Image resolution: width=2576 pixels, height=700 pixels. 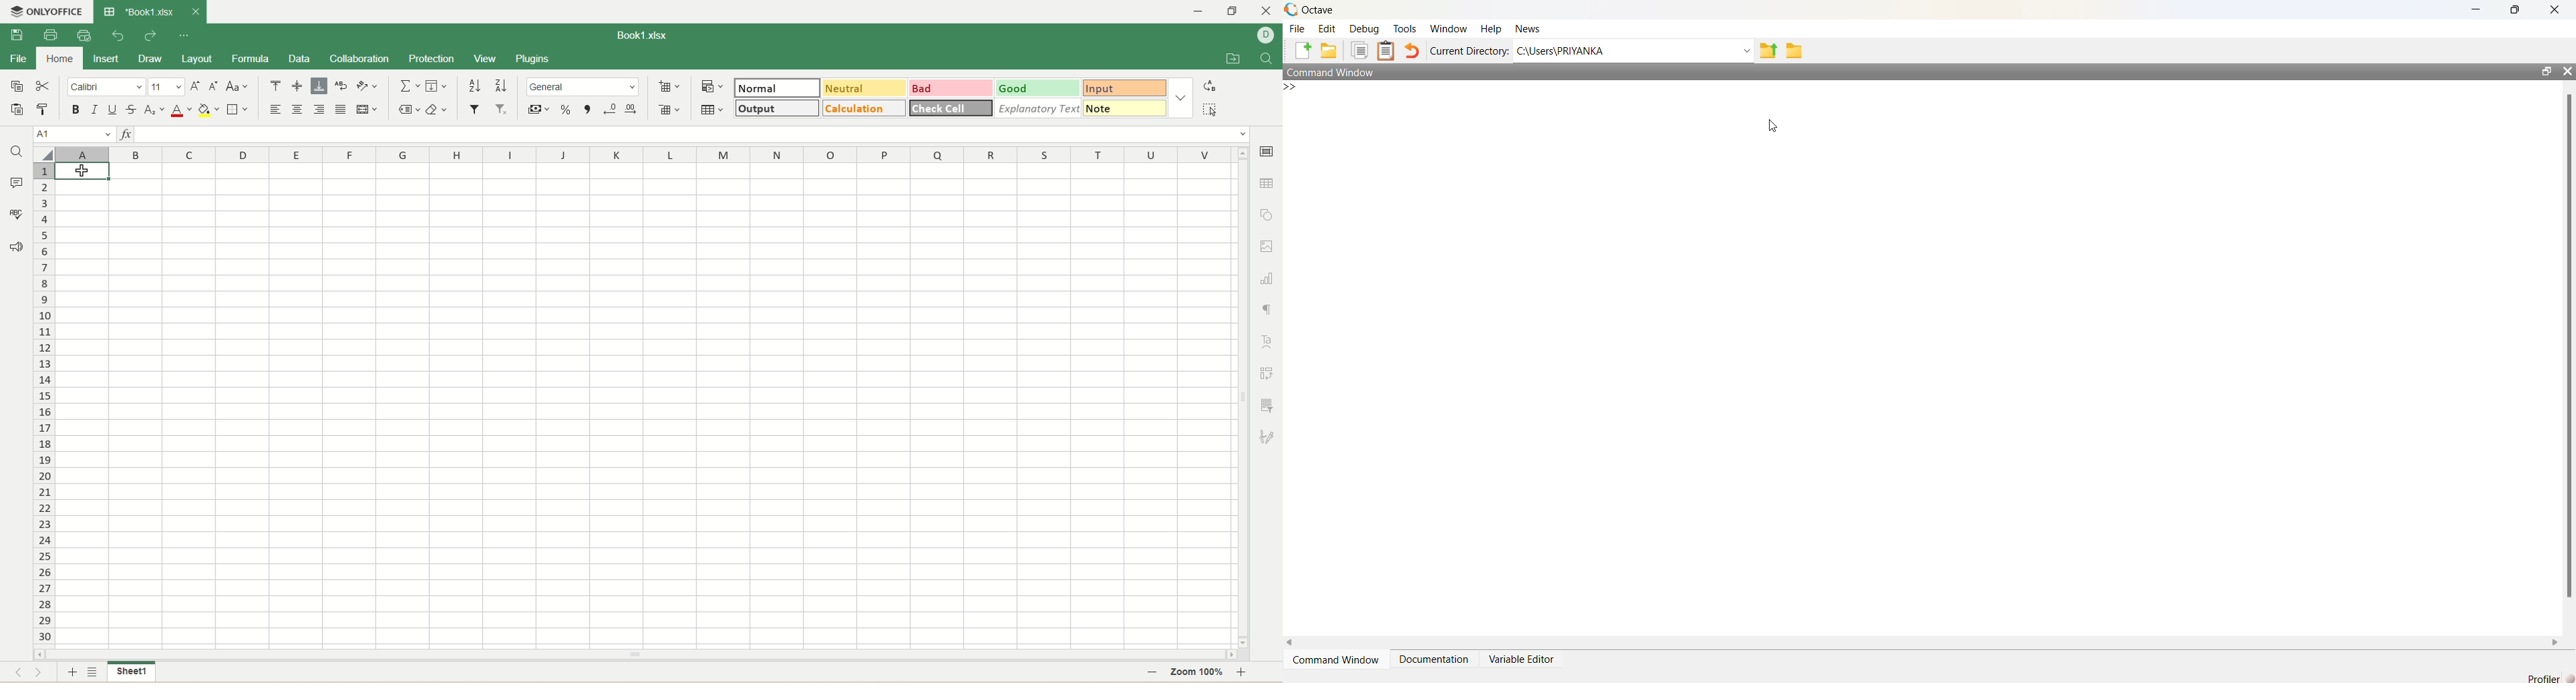 What do you see at coordinates (298, 60) in the screenshot?
I see `data` at bounding box center [298, 60].